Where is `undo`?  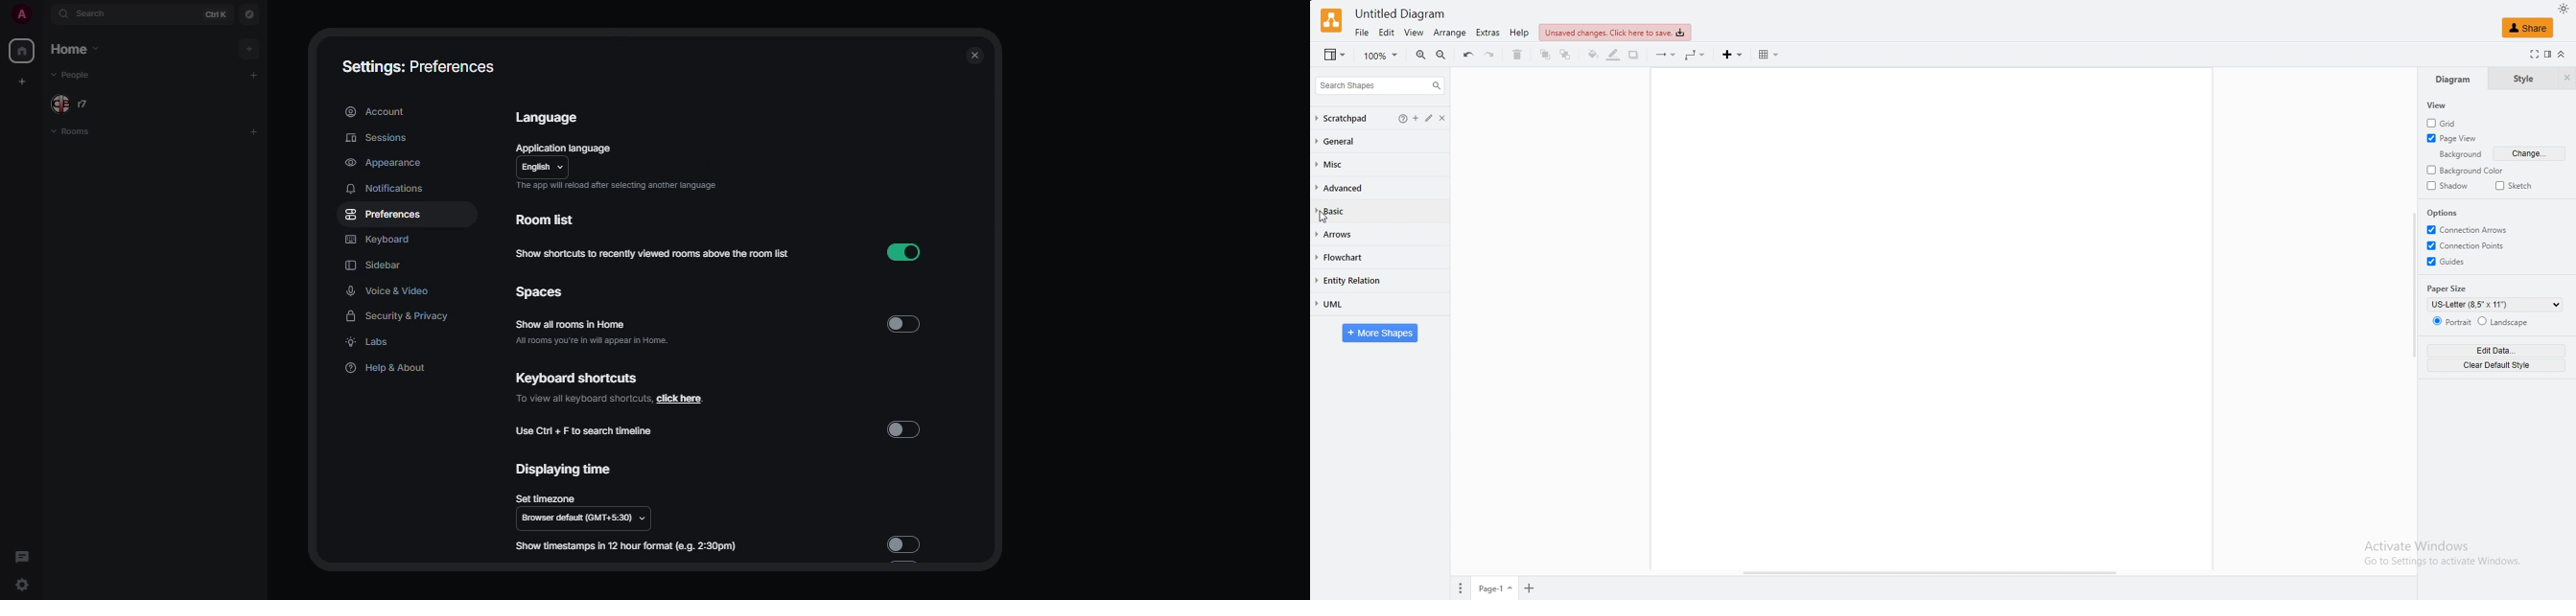 undo is located at coordinates (1468, 55).